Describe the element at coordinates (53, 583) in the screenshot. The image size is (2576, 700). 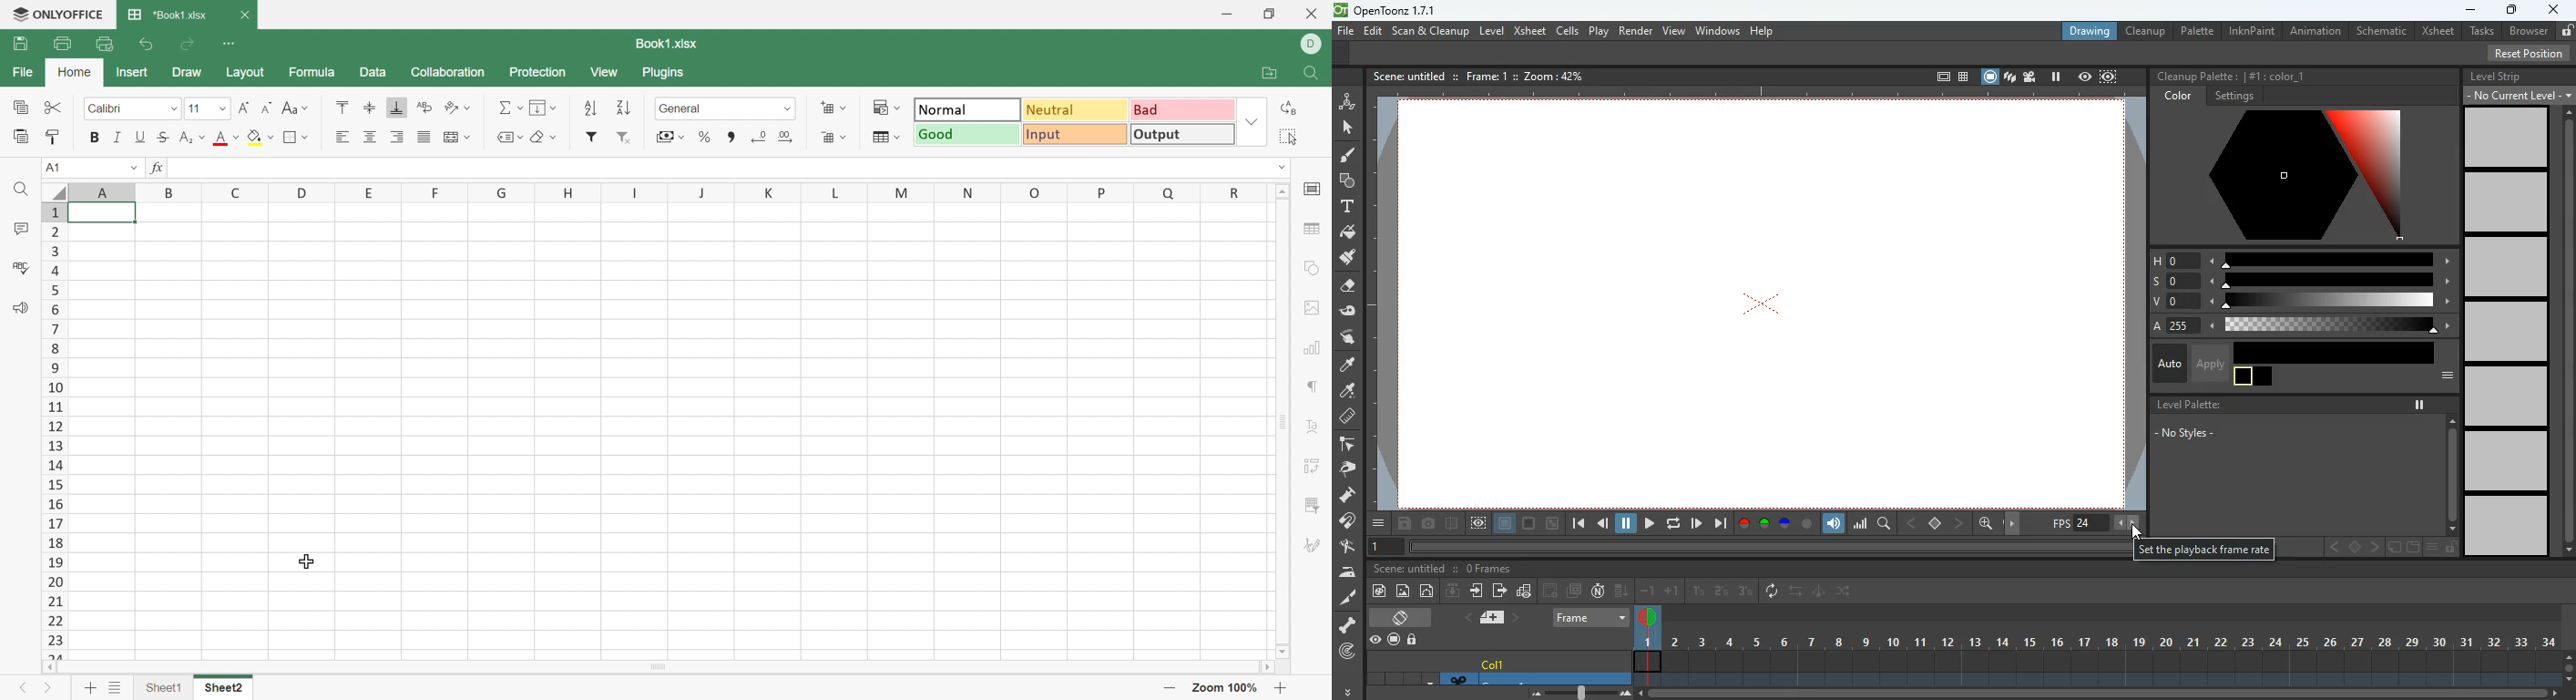
I see `20` at that location.